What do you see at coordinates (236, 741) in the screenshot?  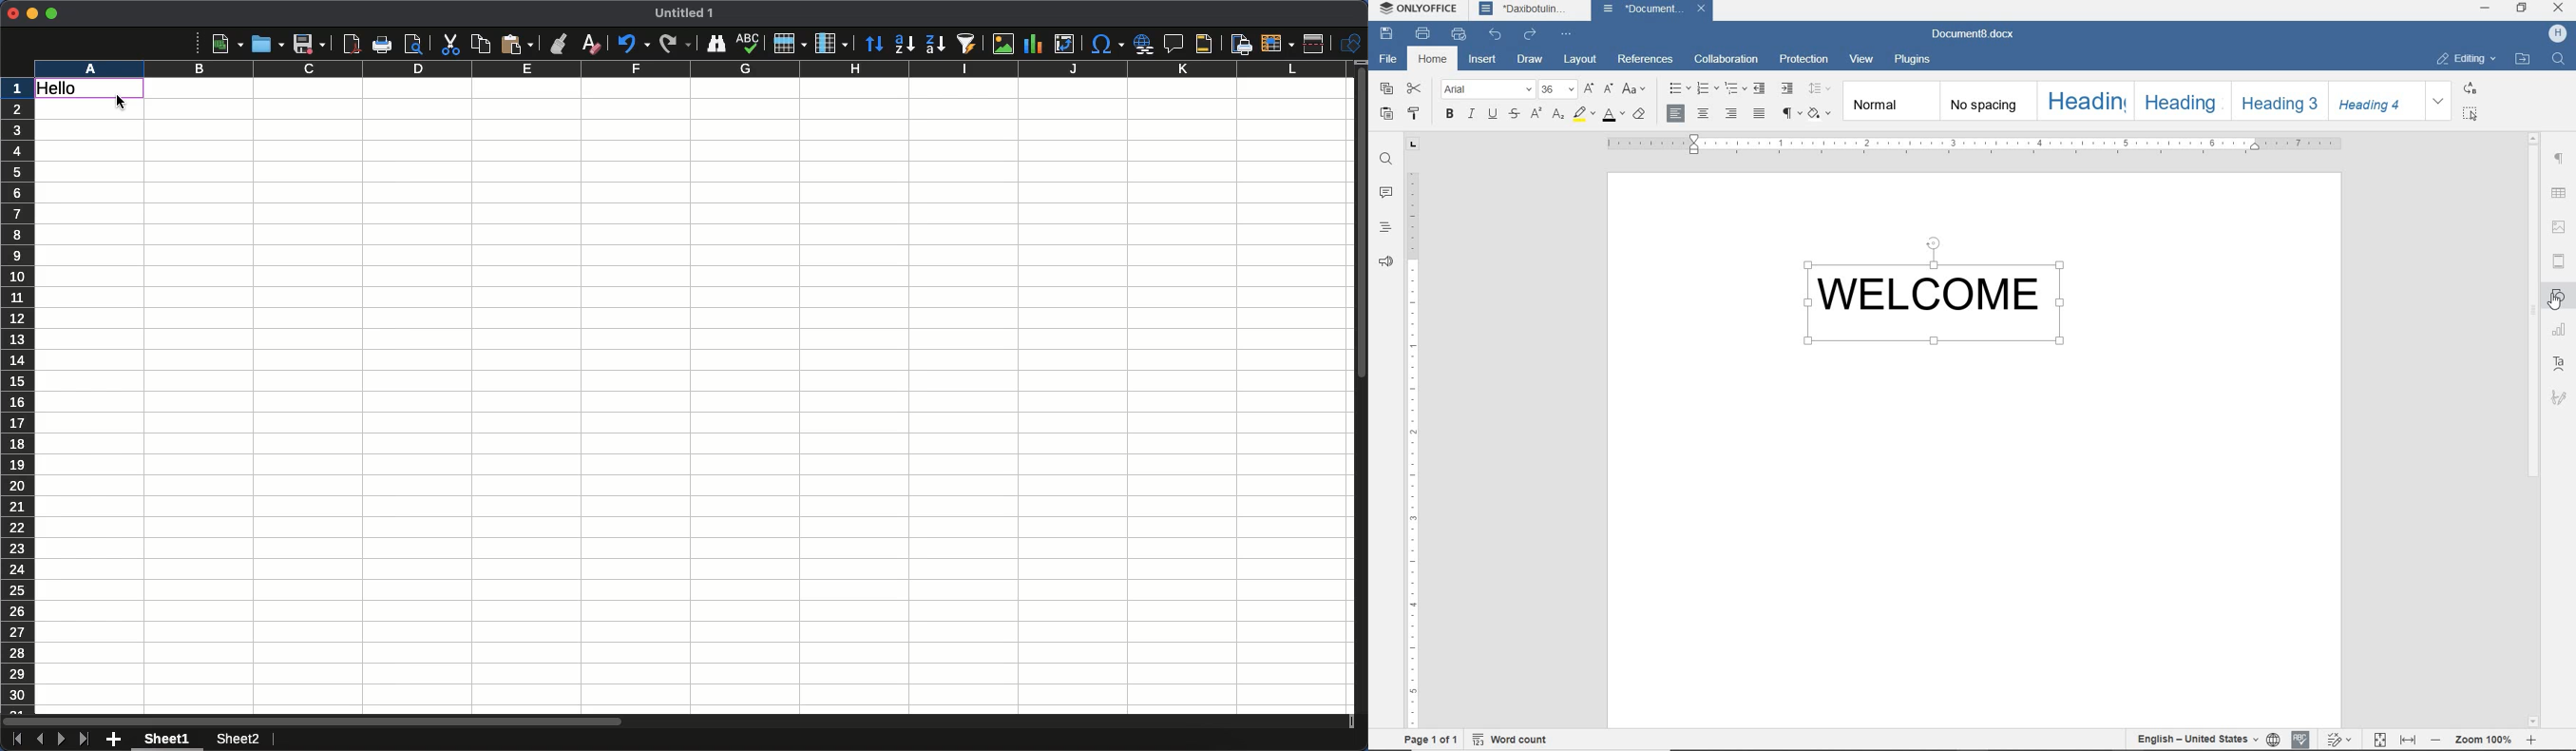 I see `Sheet 2` at bounding box center [236, 741].